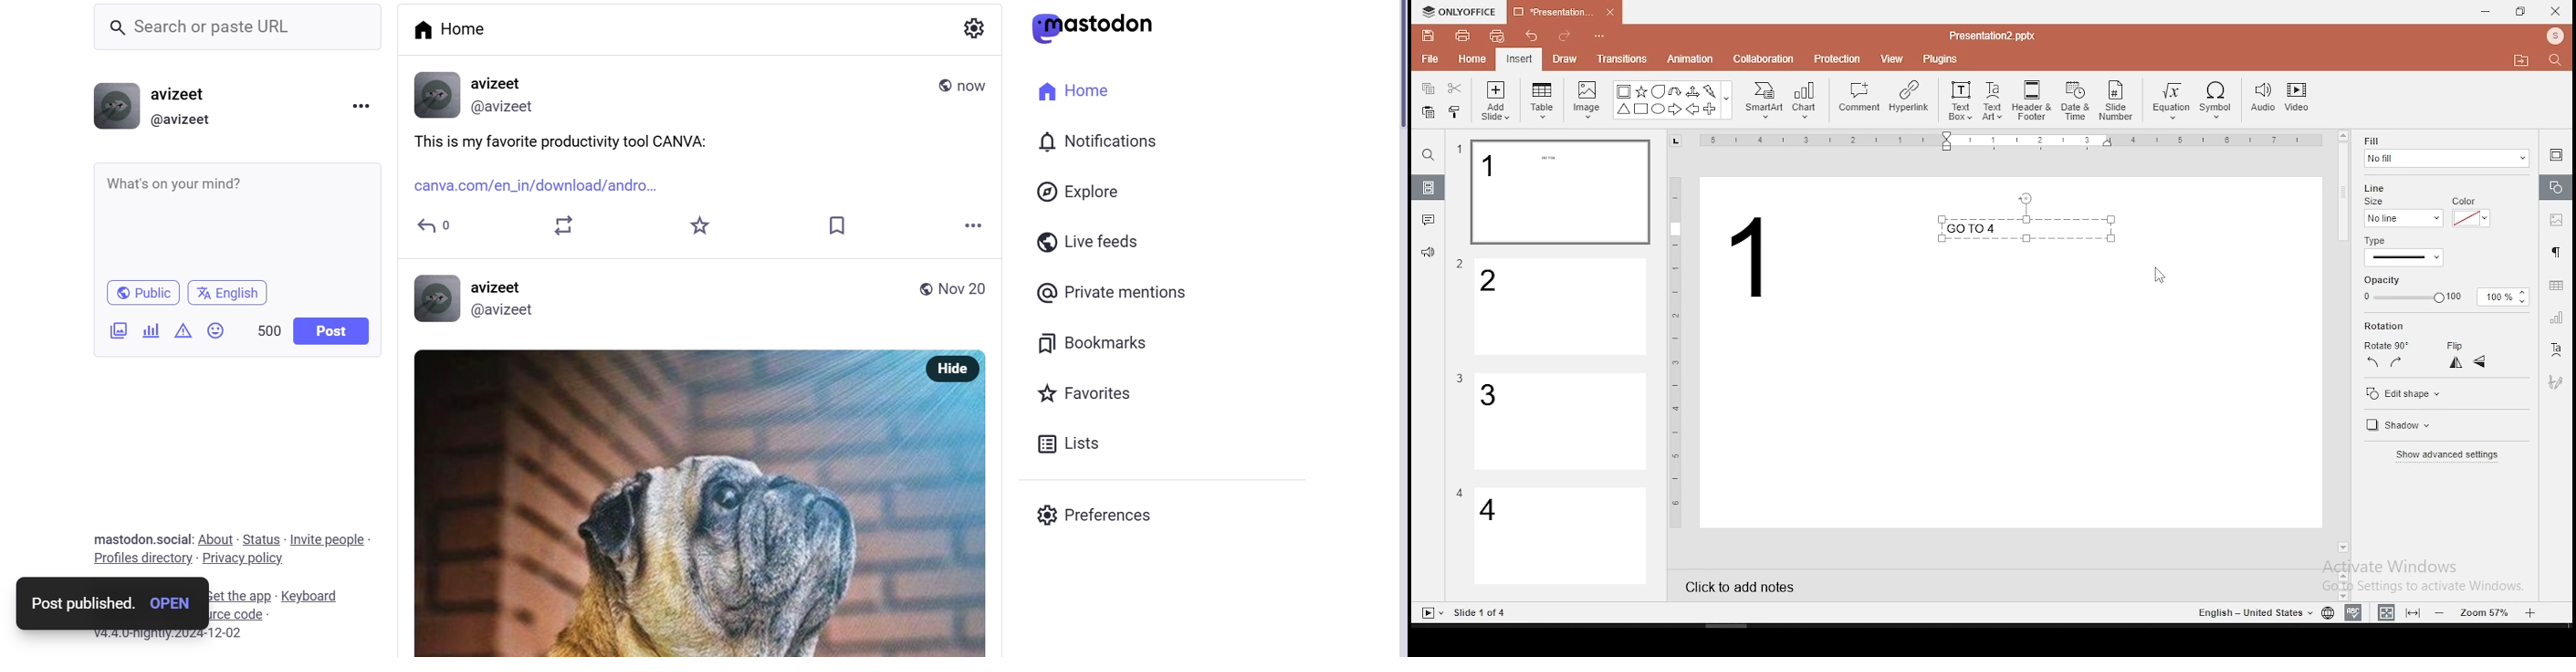 This screenshot has height=672, width=2576. I want to click on table, so click(1543, 100).